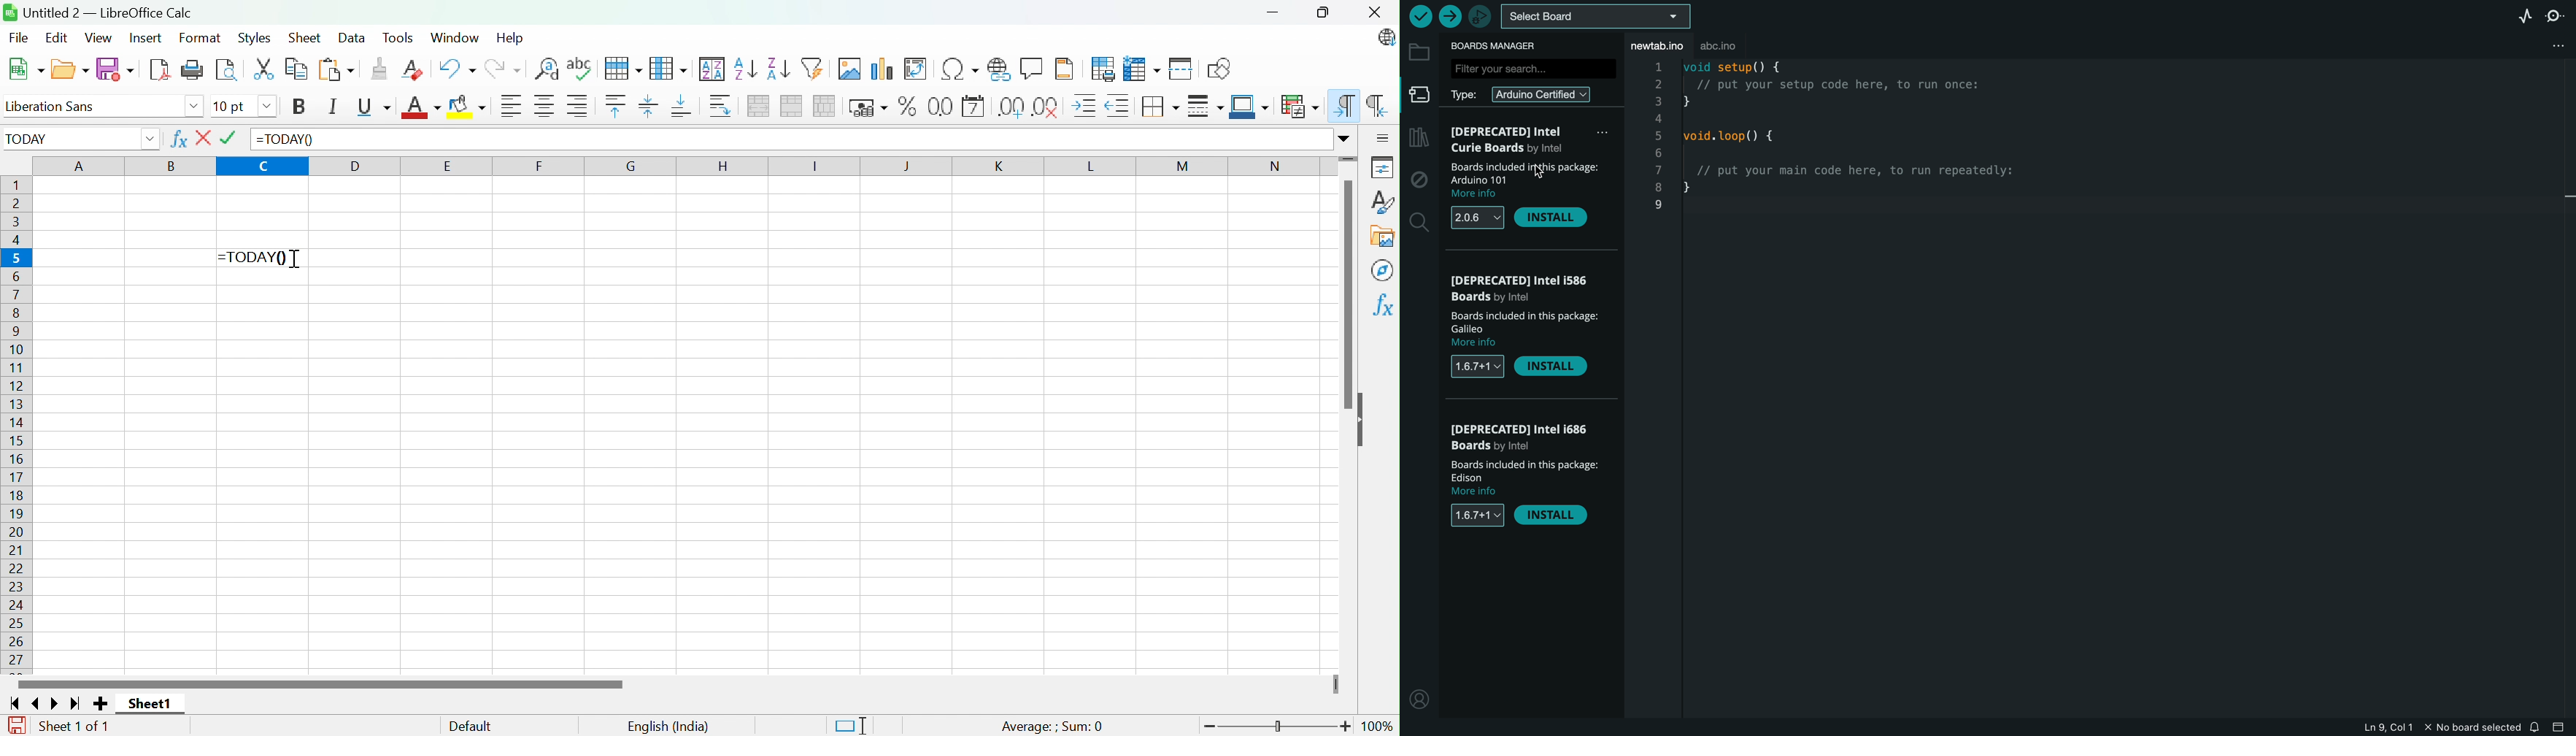  Describe the element at coordinates (304, 37) in the screenshot. I see `Sheet` at that location.